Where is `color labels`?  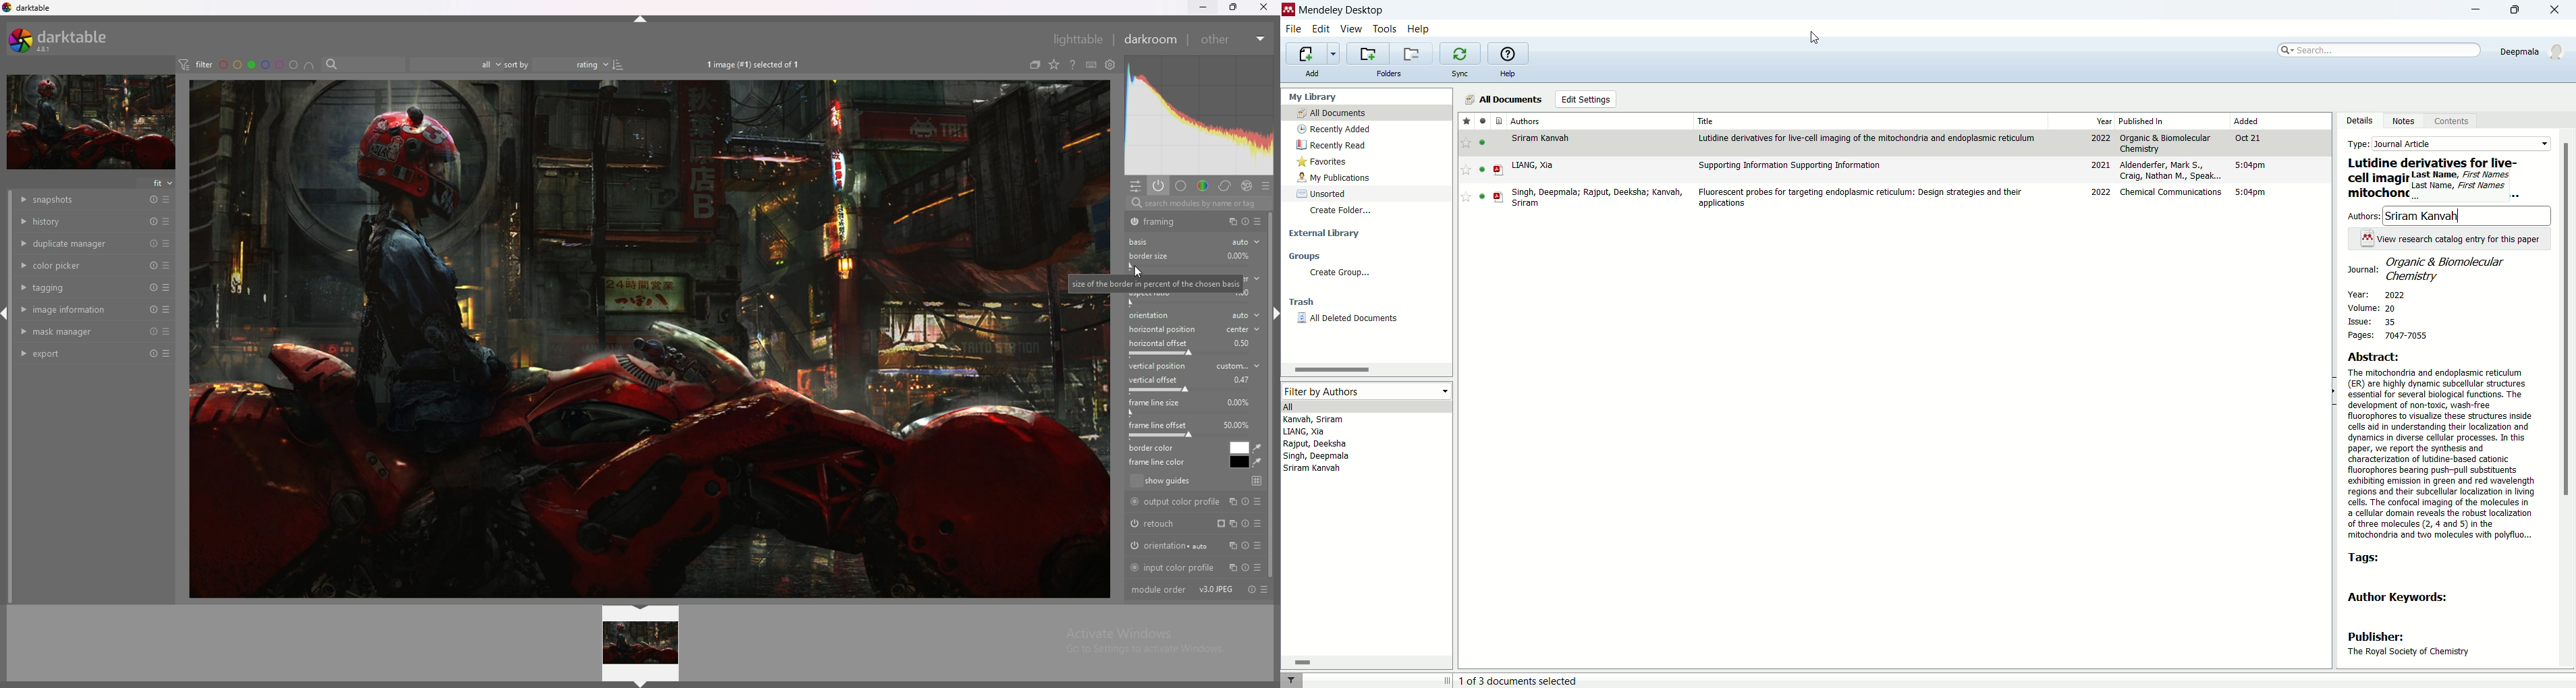
color labels is located at coordinates (259, 64).